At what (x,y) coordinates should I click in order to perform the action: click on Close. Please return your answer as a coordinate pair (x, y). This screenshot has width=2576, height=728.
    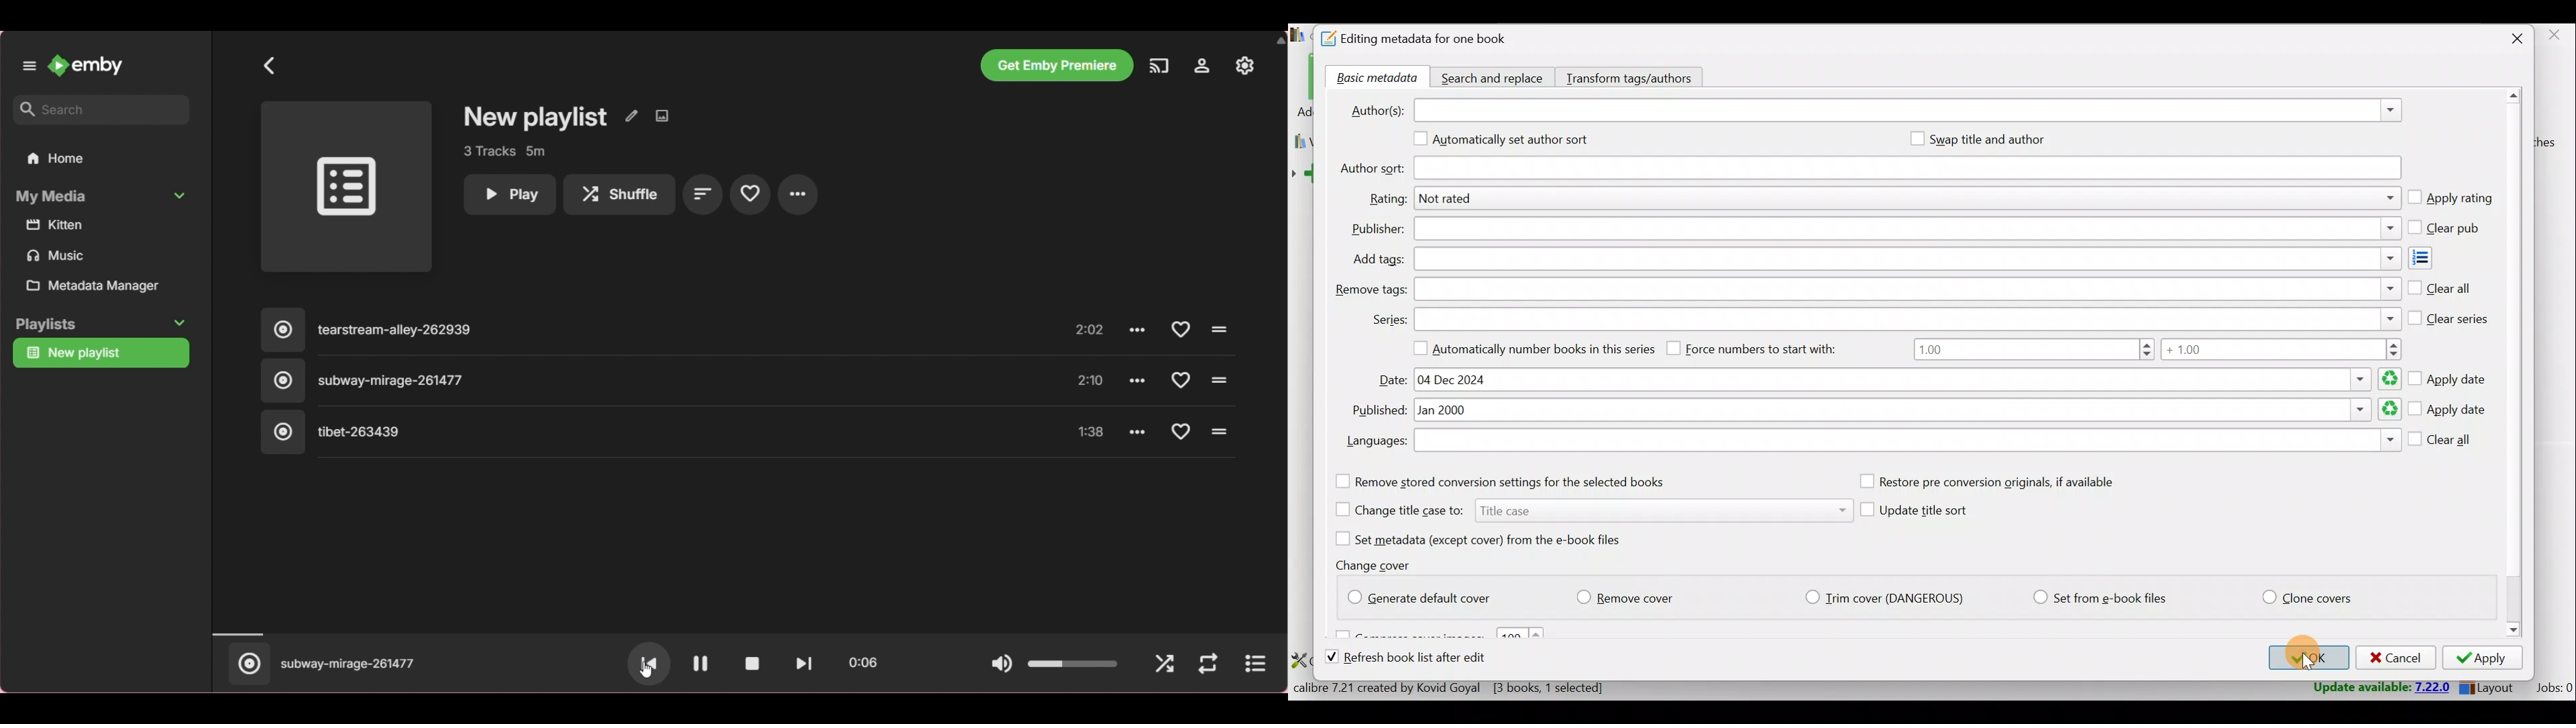
    Looking at the image, I should click on (2510, 40).